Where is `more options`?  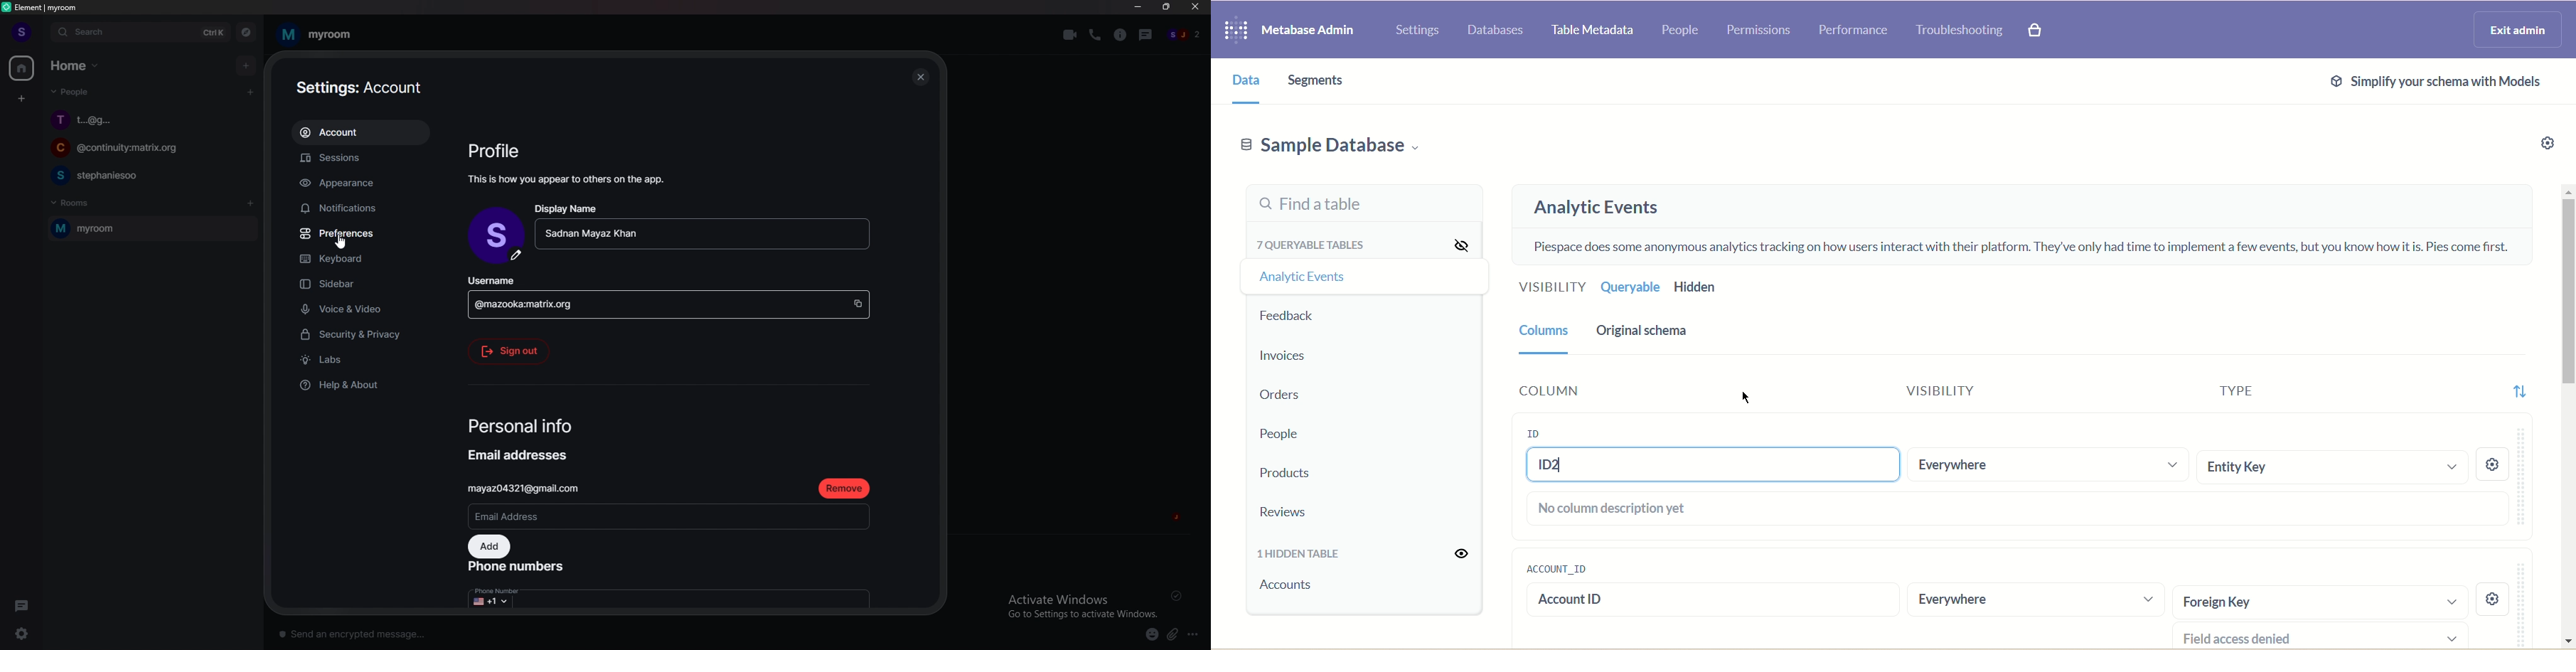 more options is located at coordinates (1197, 635).